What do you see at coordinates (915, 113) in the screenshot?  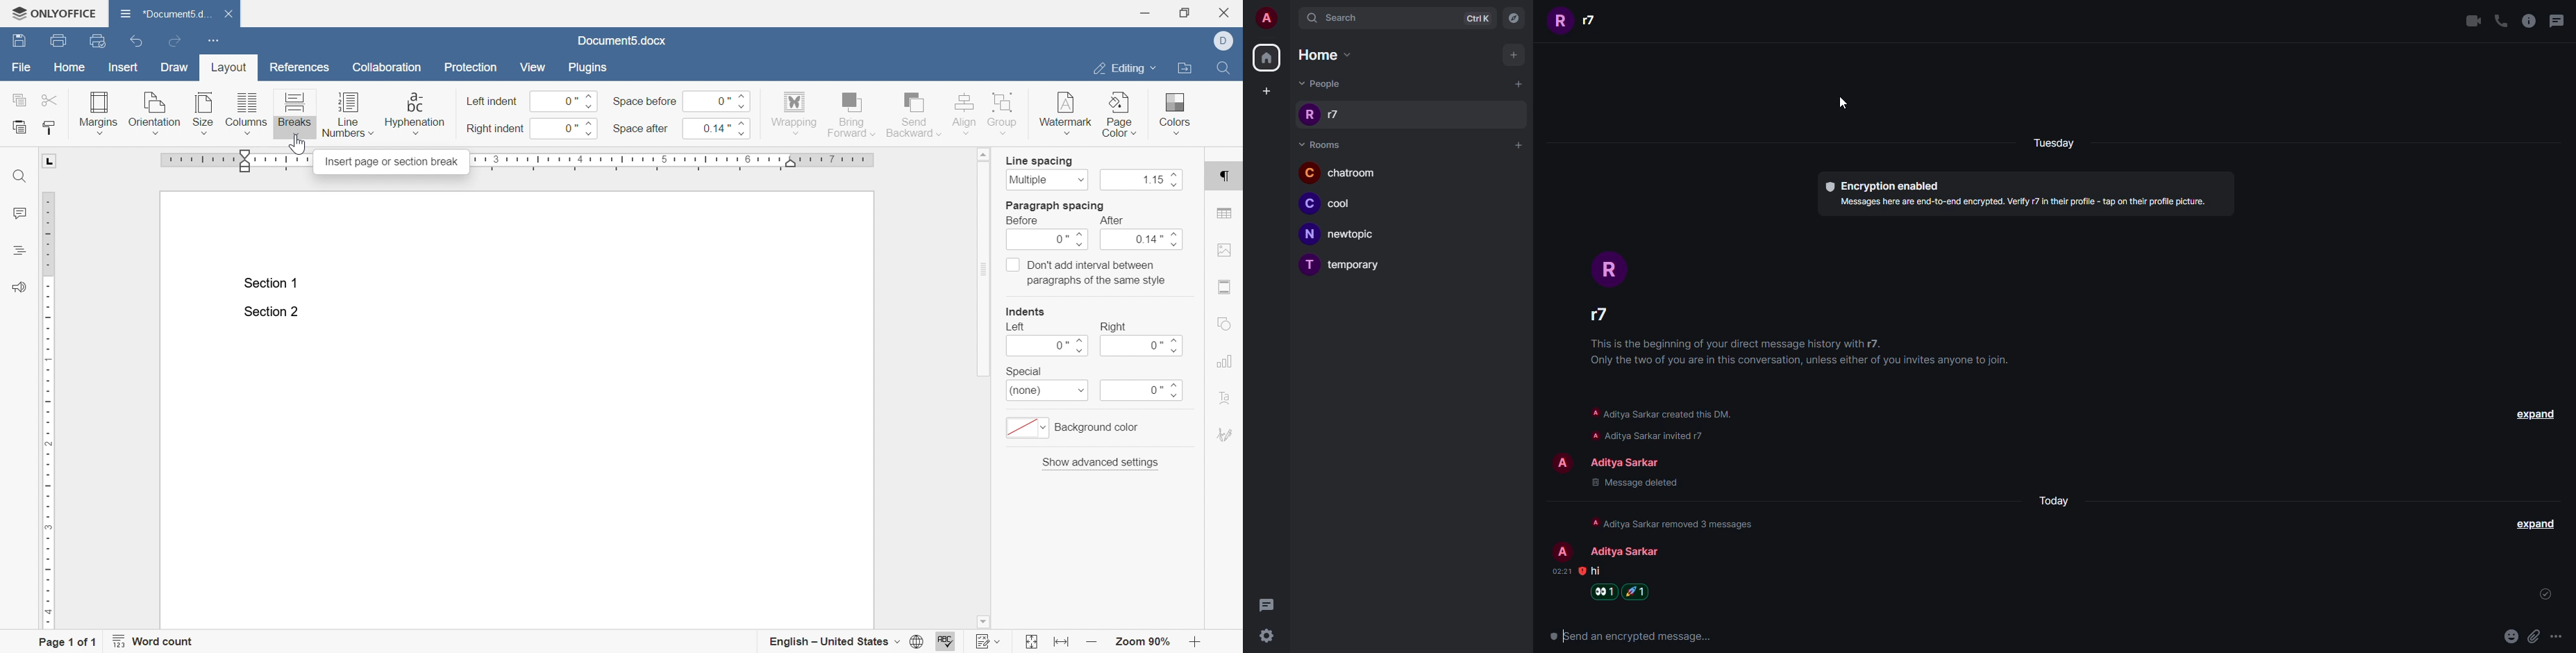 I see `send backward` at bounding box center [915, 113].